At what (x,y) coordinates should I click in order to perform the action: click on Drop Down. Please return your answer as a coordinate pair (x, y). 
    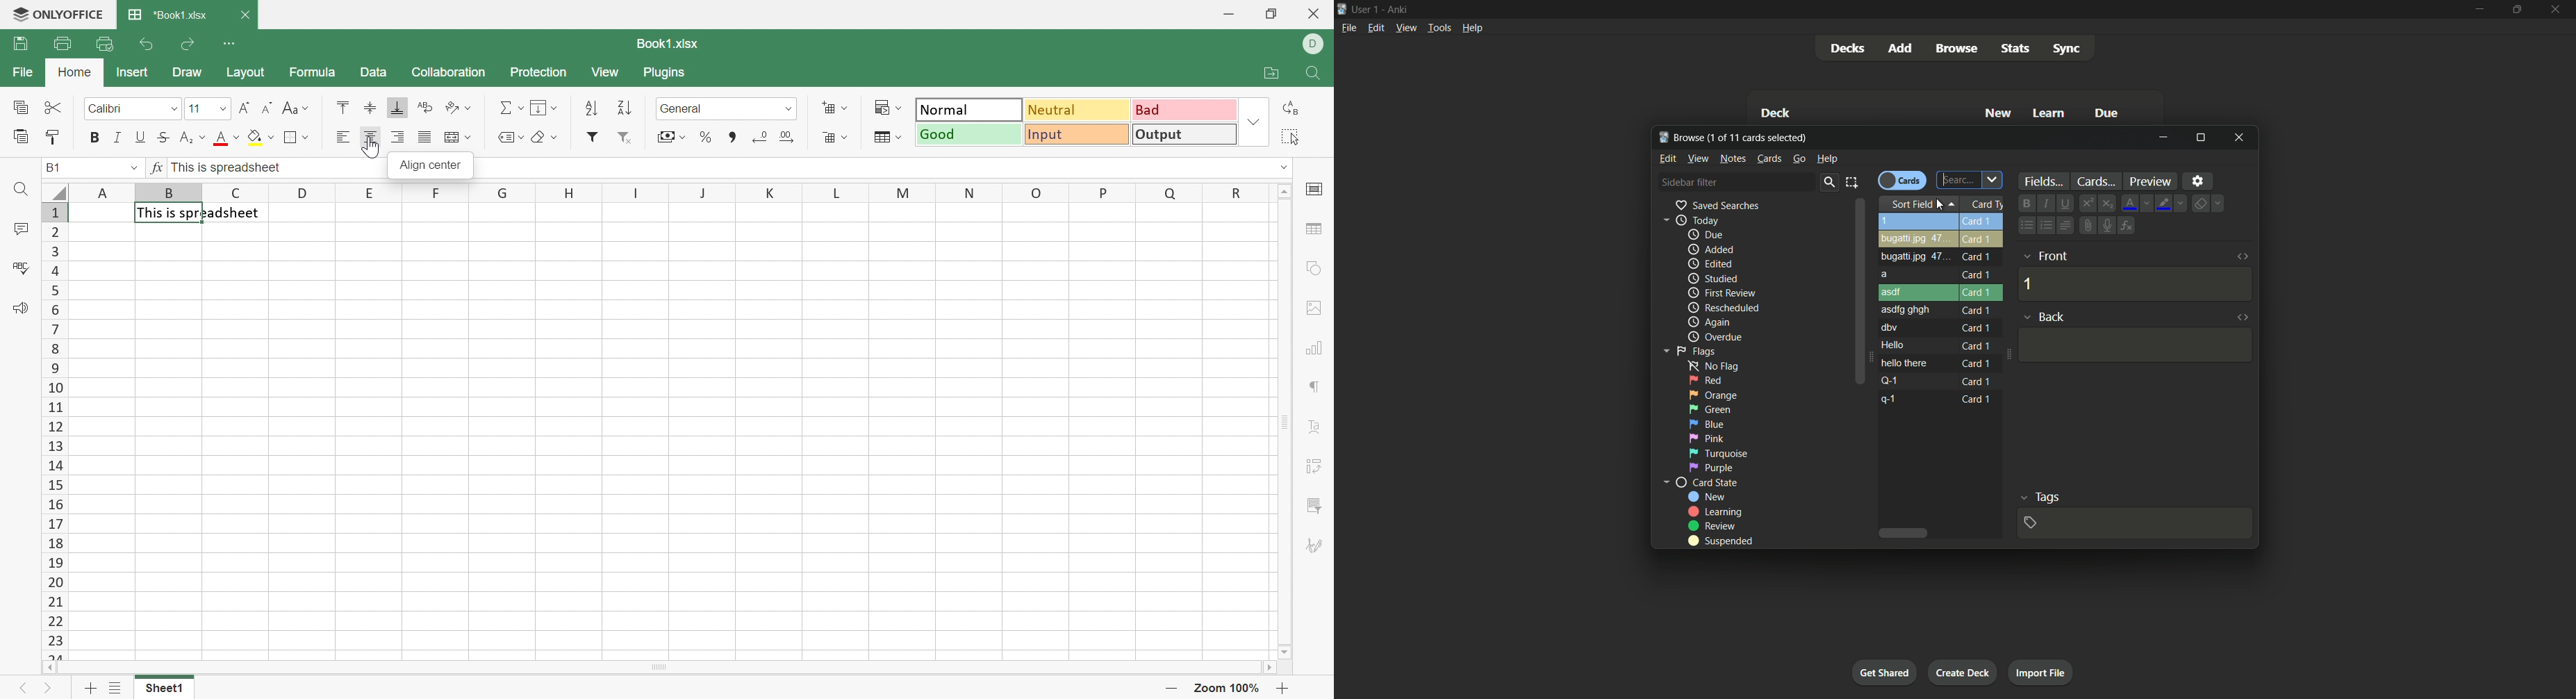
    Looking at the image, I should click on (469, 138).